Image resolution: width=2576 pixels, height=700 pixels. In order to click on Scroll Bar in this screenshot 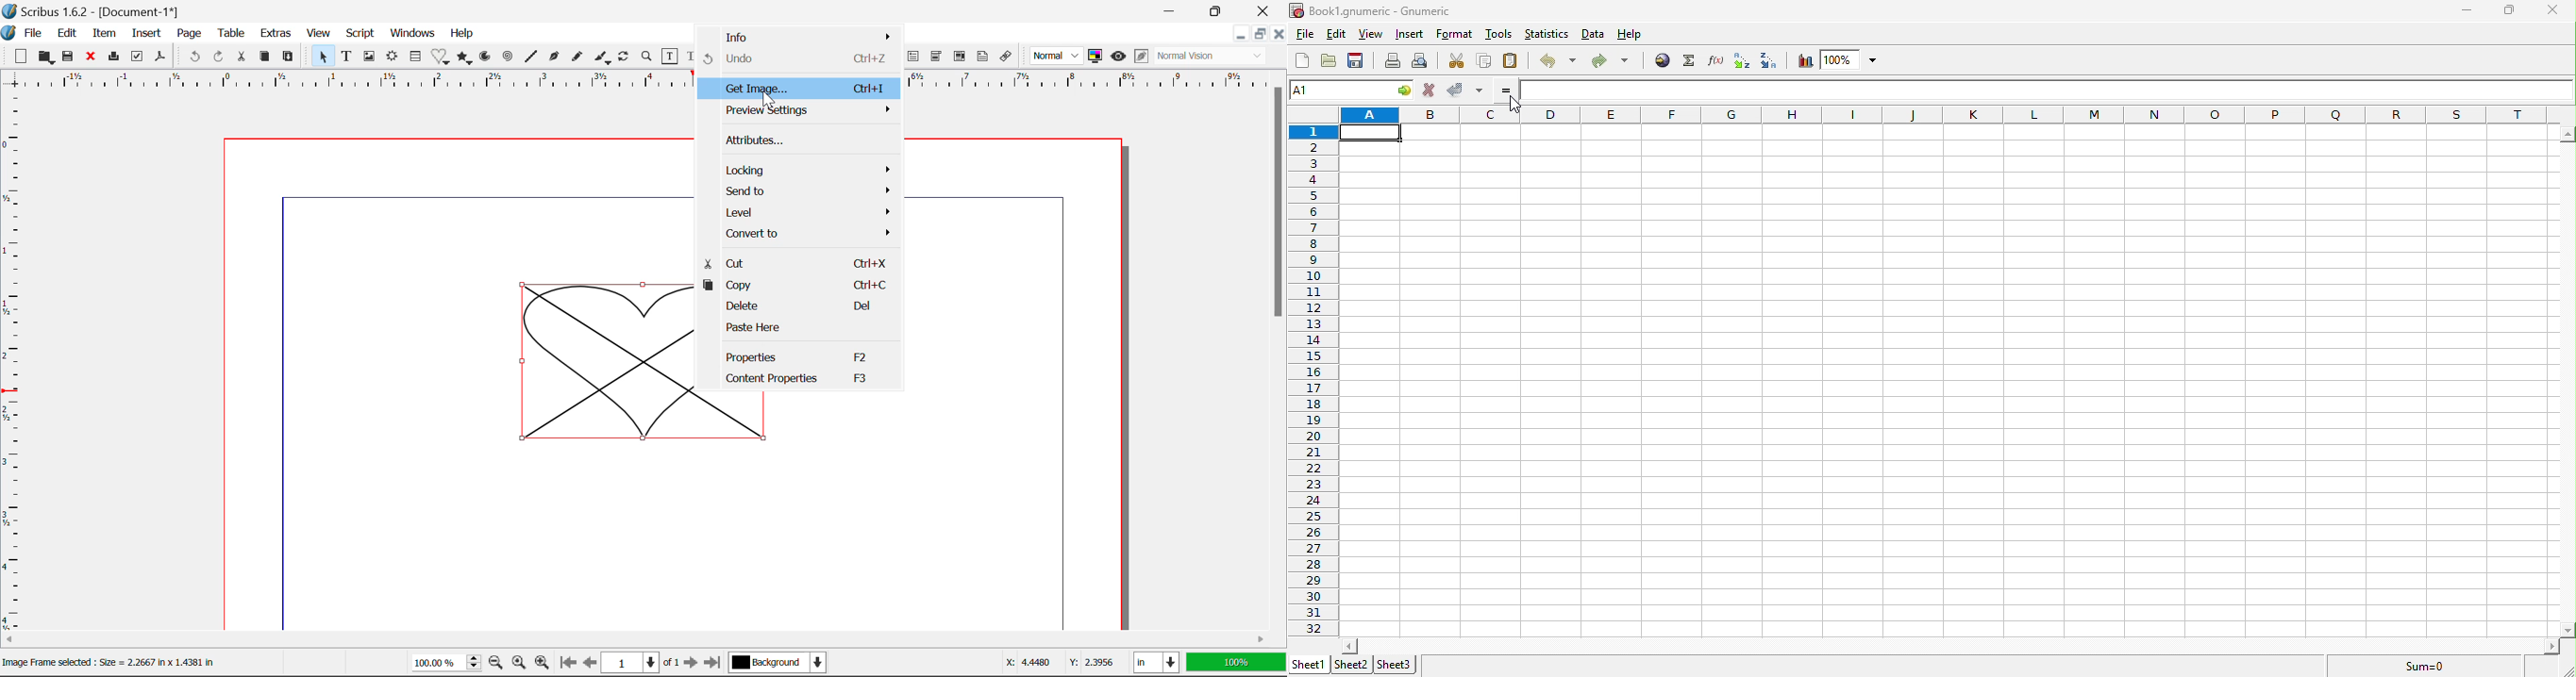, I will do `click(1280, 347)`.